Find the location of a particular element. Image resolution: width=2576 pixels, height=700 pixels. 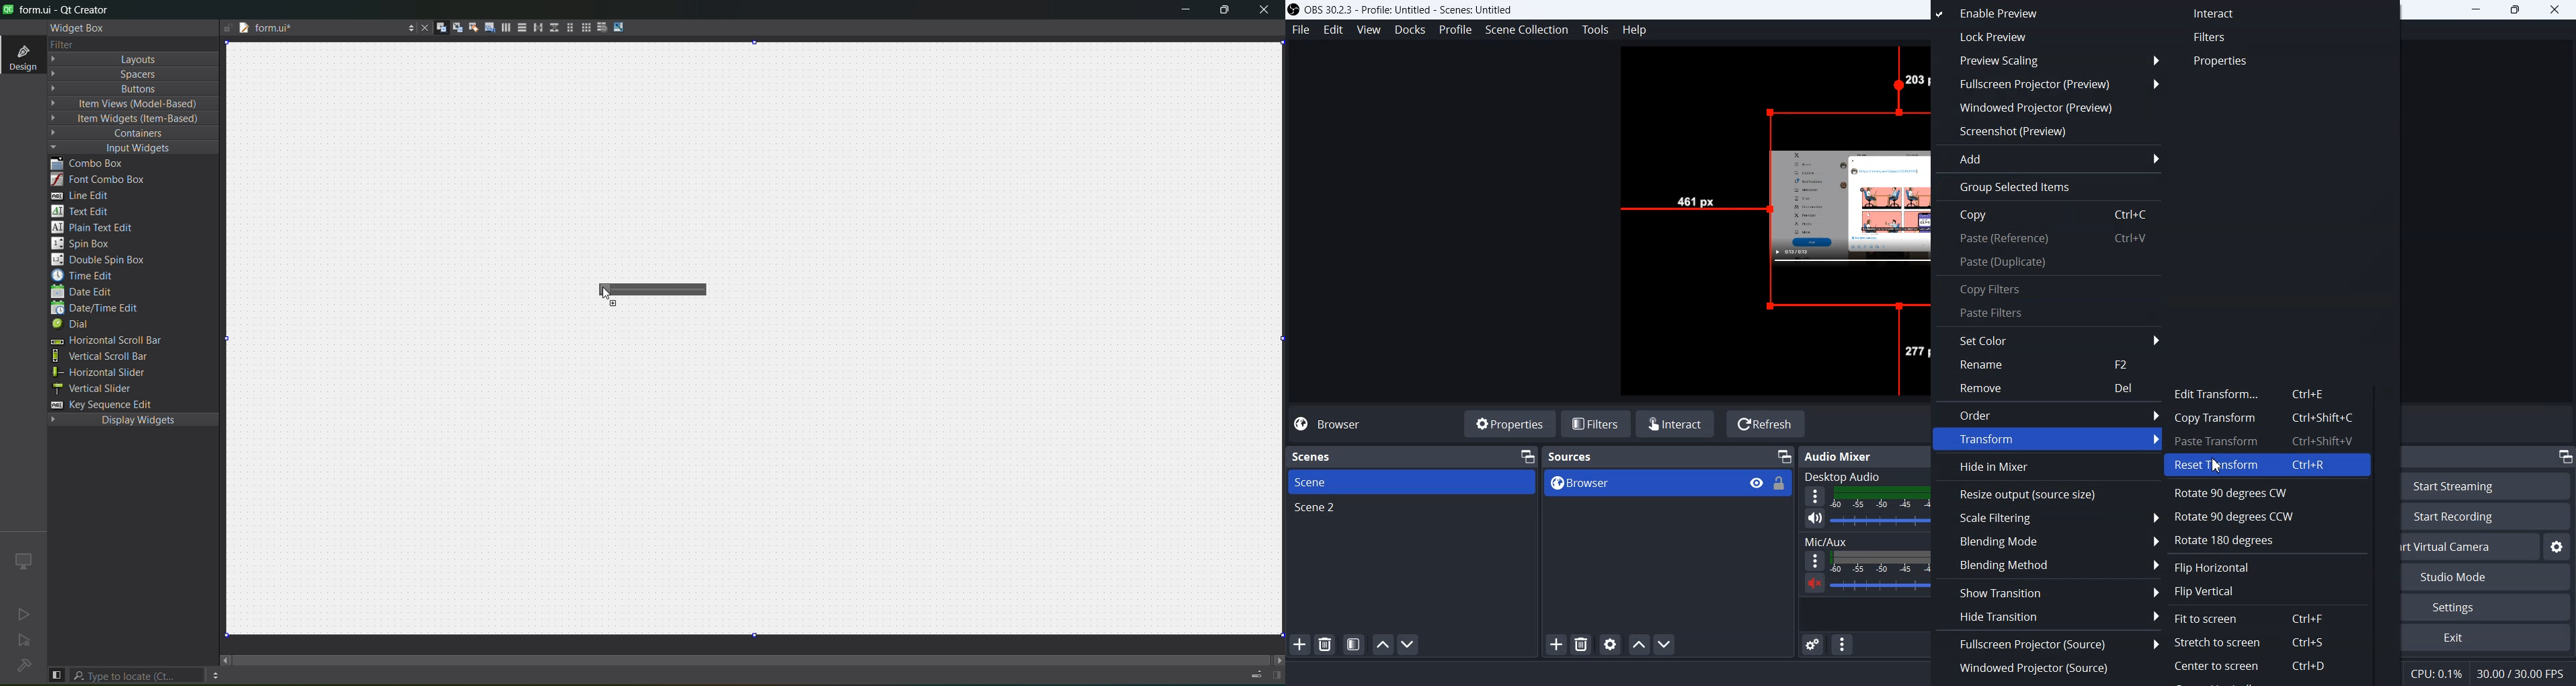

spaces is located at coordinates (115, 74).